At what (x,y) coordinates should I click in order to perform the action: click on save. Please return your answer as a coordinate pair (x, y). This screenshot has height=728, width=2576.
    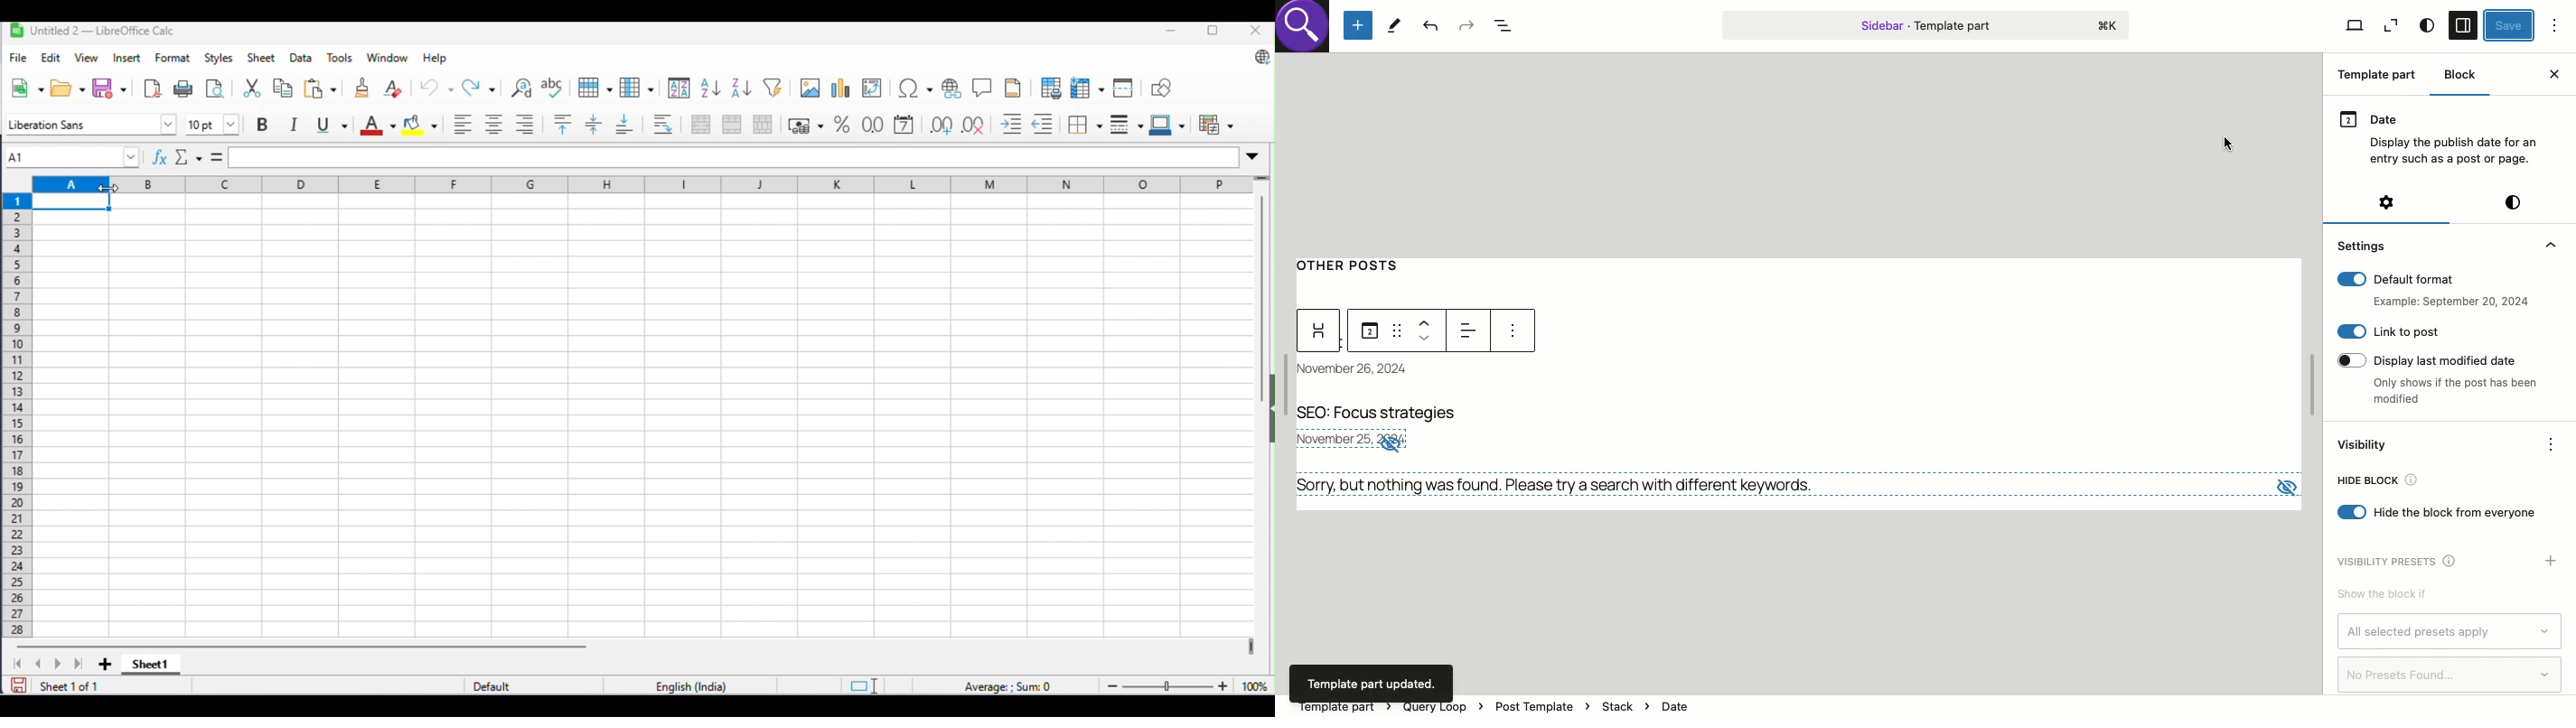
    Looking at the image, I should click on (110, 87).